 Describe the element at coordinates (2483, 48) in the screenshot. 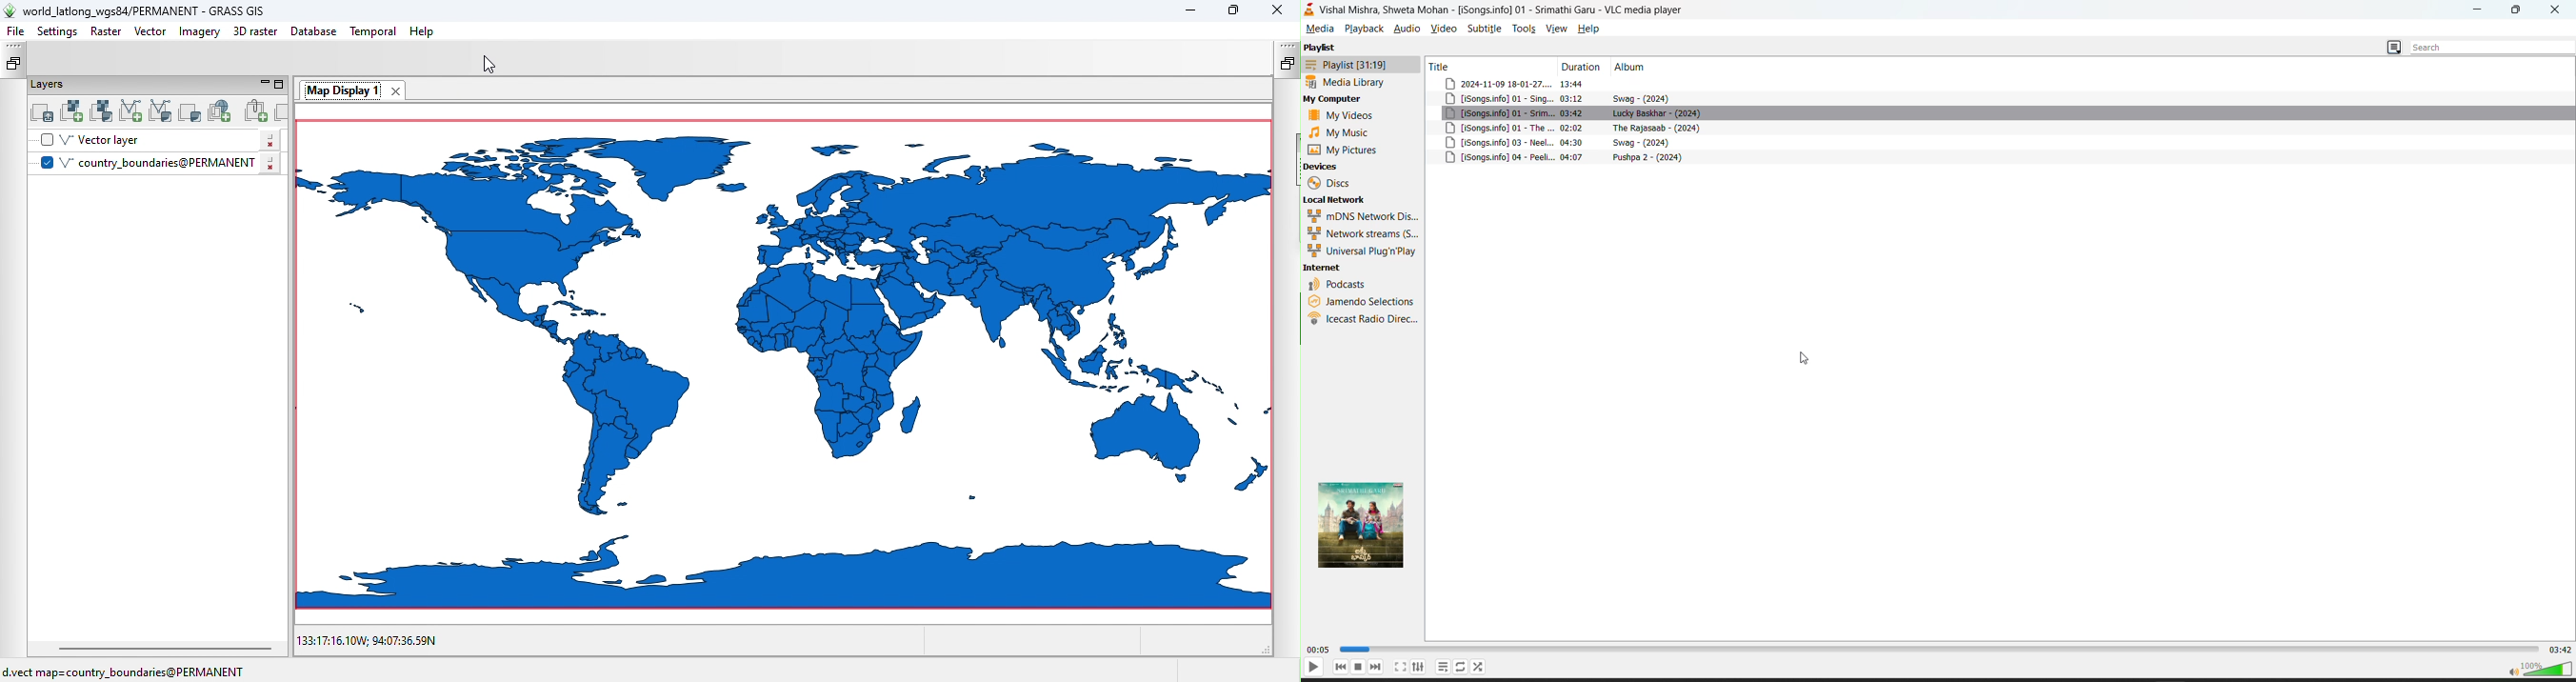

I see `search` at that location.